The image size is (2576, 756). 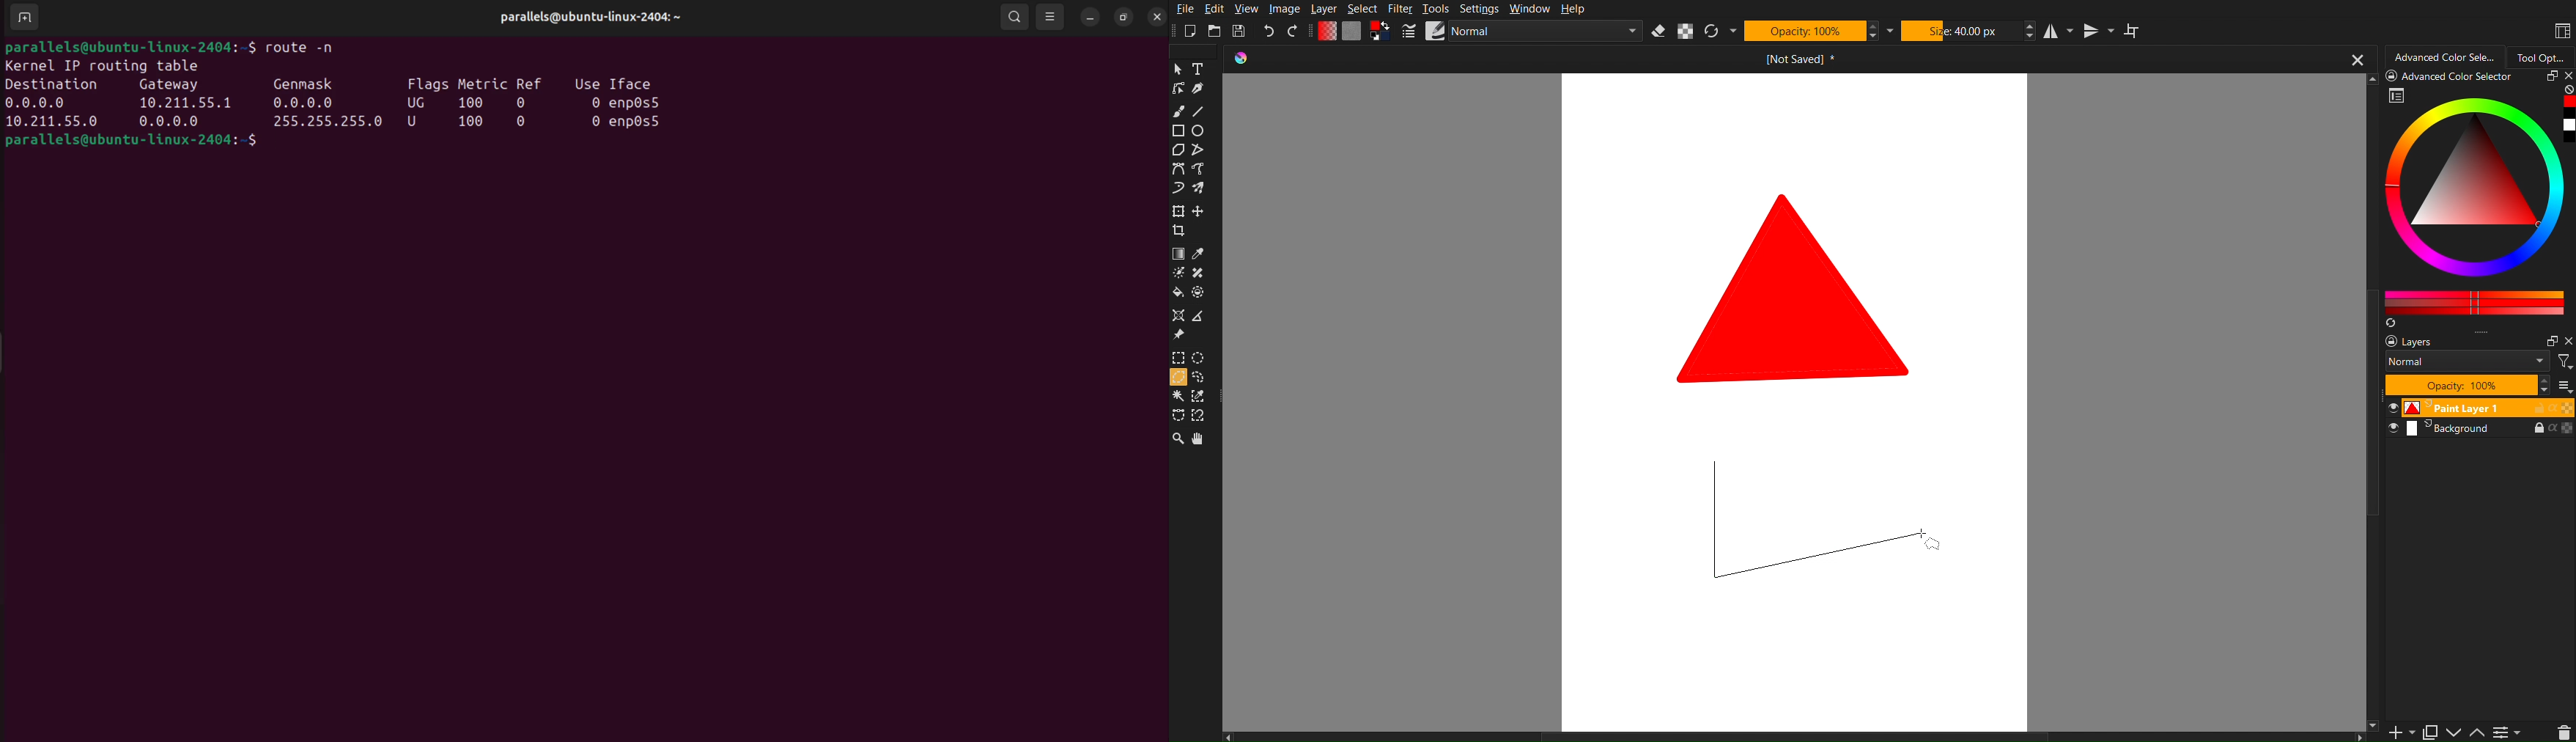 I want to click on Square, so click(x=1178, y=212).